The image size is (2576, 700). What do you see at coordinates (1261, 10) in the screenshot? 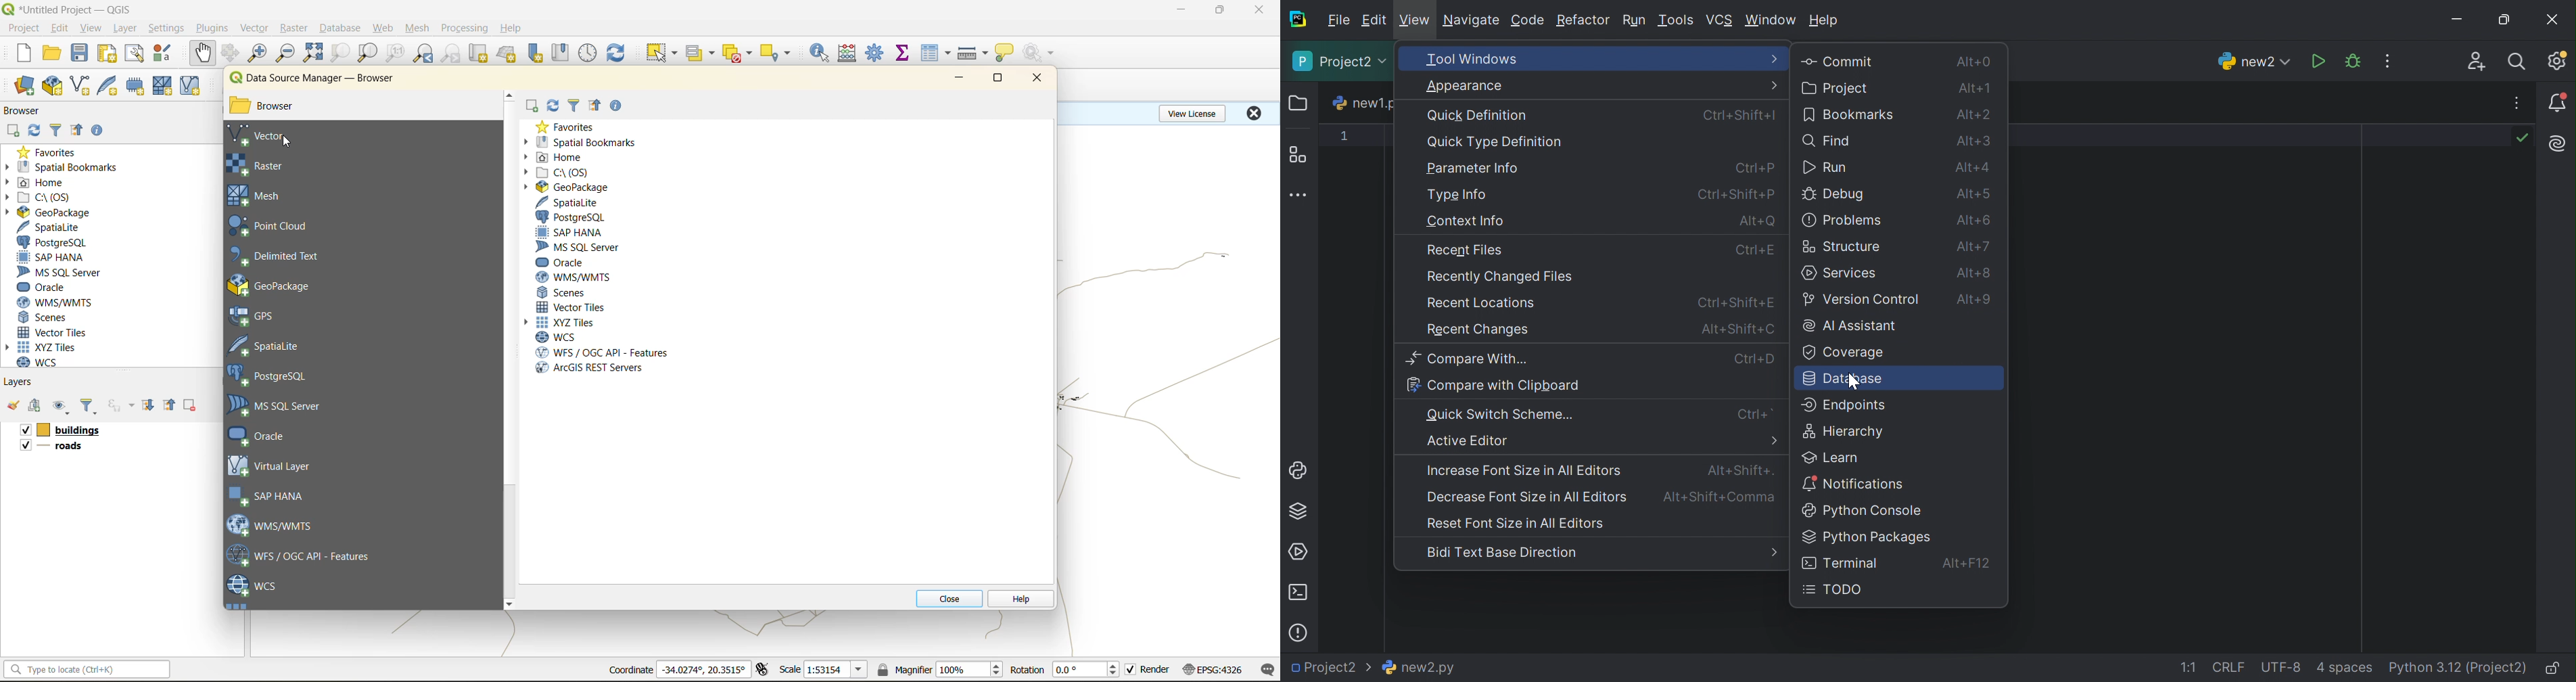
I see `close` at bounding box center [1261, 10].